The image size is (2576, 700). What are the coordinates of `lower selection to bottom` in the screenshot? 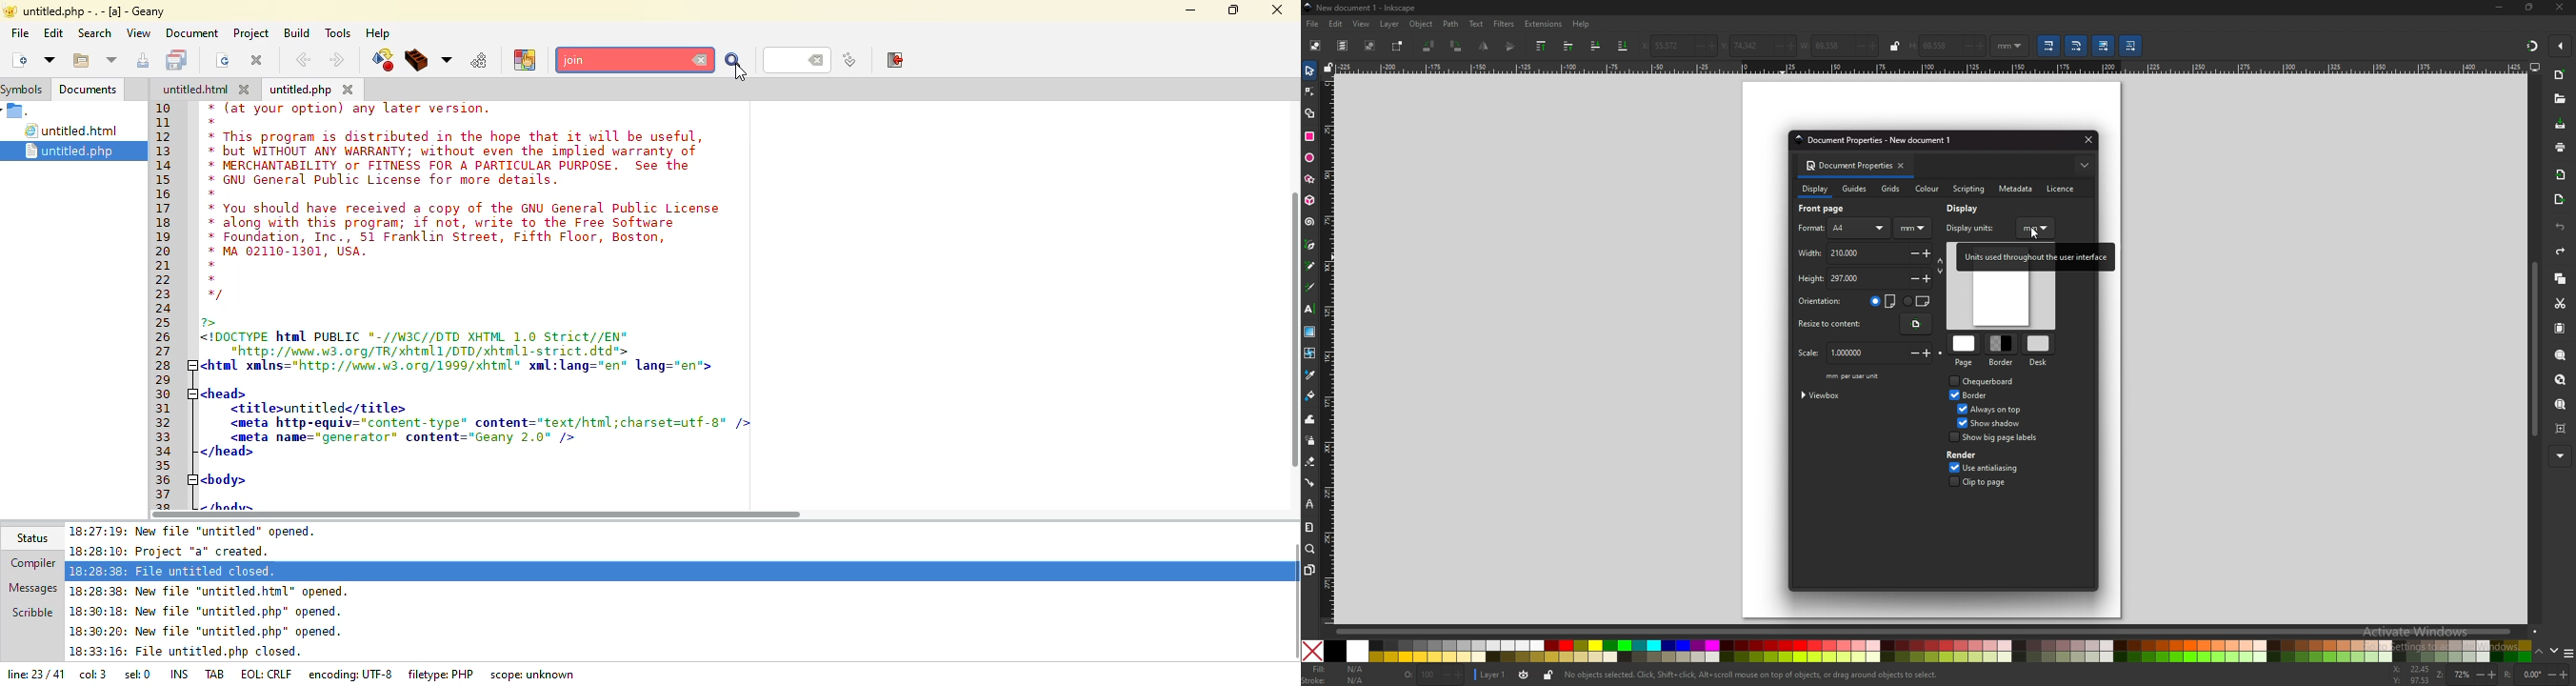 It's located at (1623, 46).